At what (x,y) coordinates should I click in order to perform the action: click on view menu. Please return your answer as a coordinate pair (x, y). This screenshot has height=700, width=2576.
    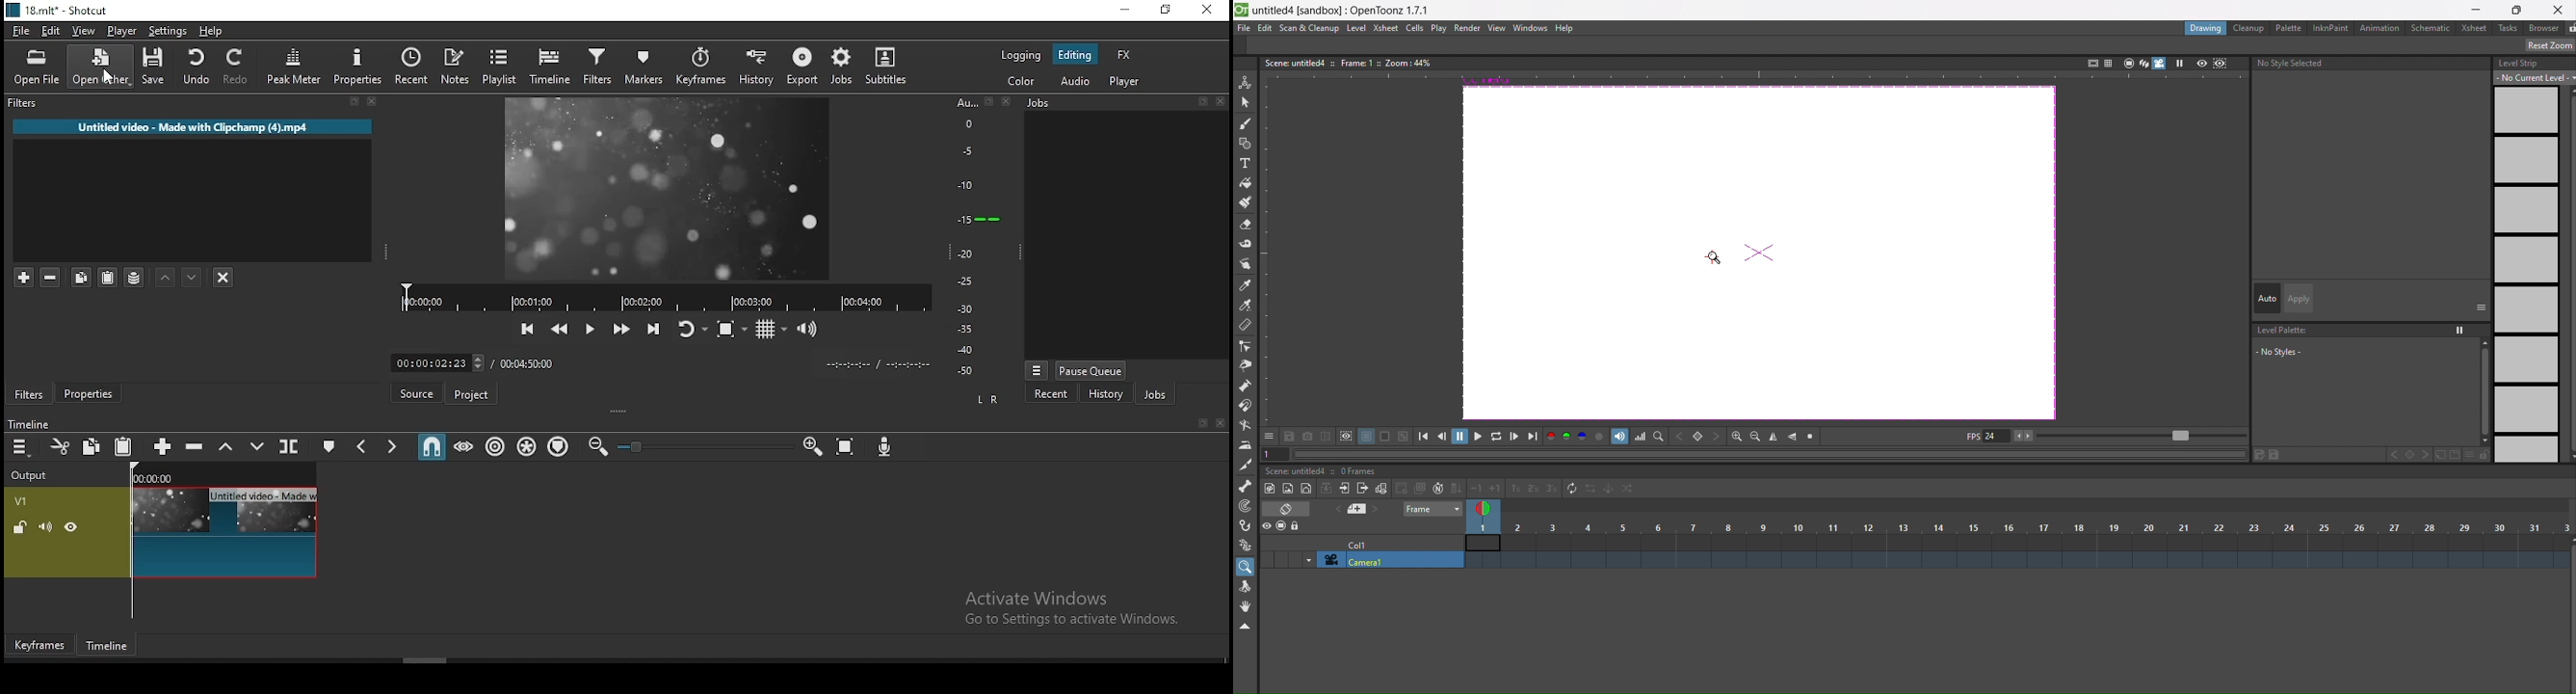
    Looking at the image, I should click on (1036, 367).